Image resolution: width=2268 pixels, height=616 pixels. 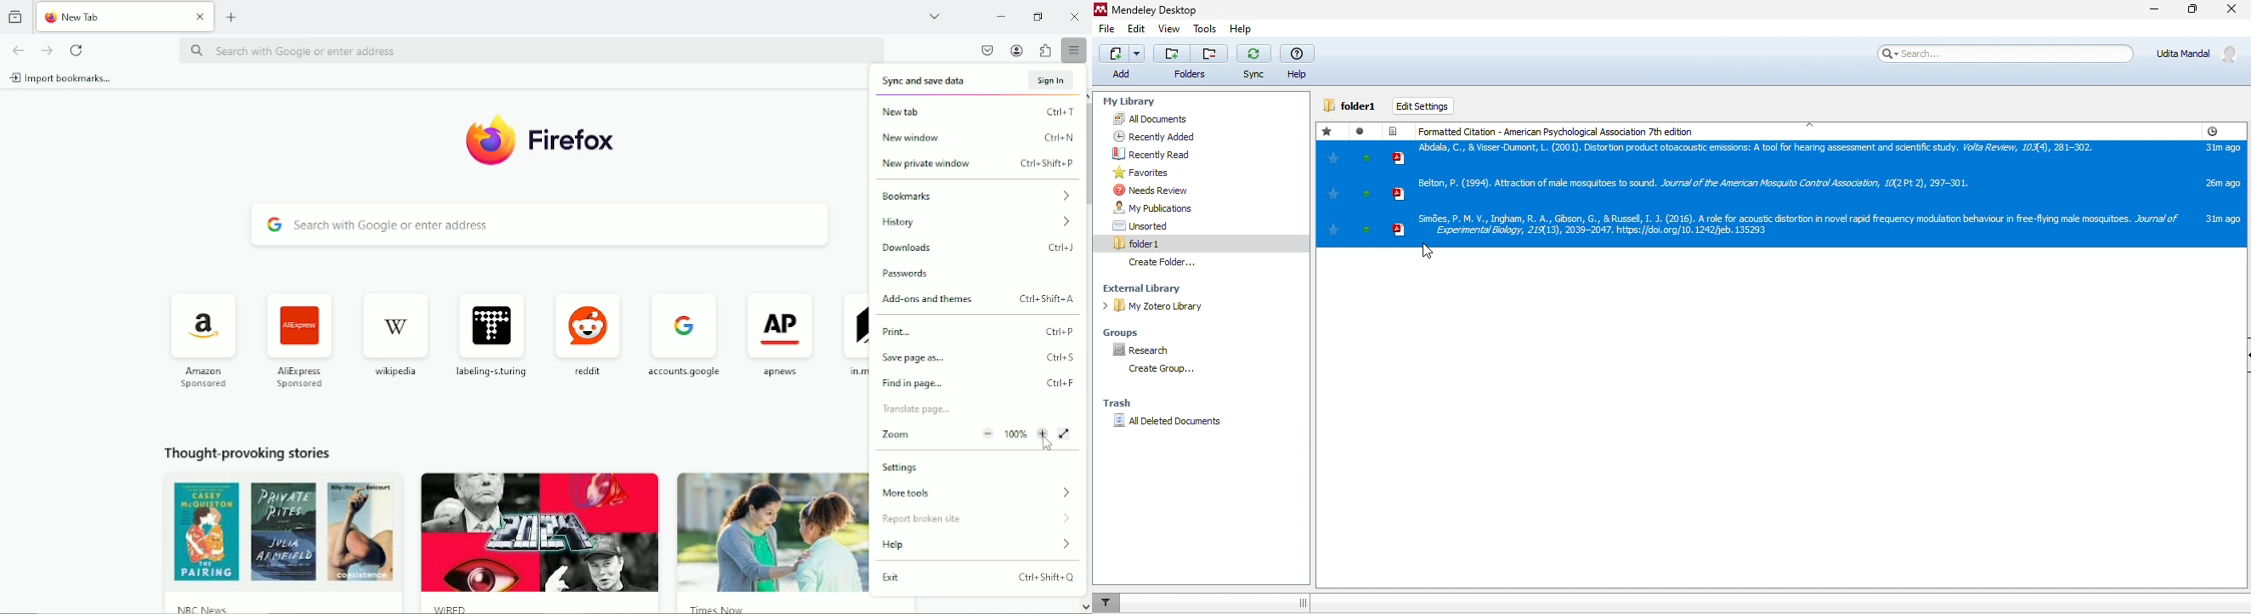 What do you see at coordinates (978, 519) in the screenshot?
I see `report broken site` at bounding box center [978, 519].